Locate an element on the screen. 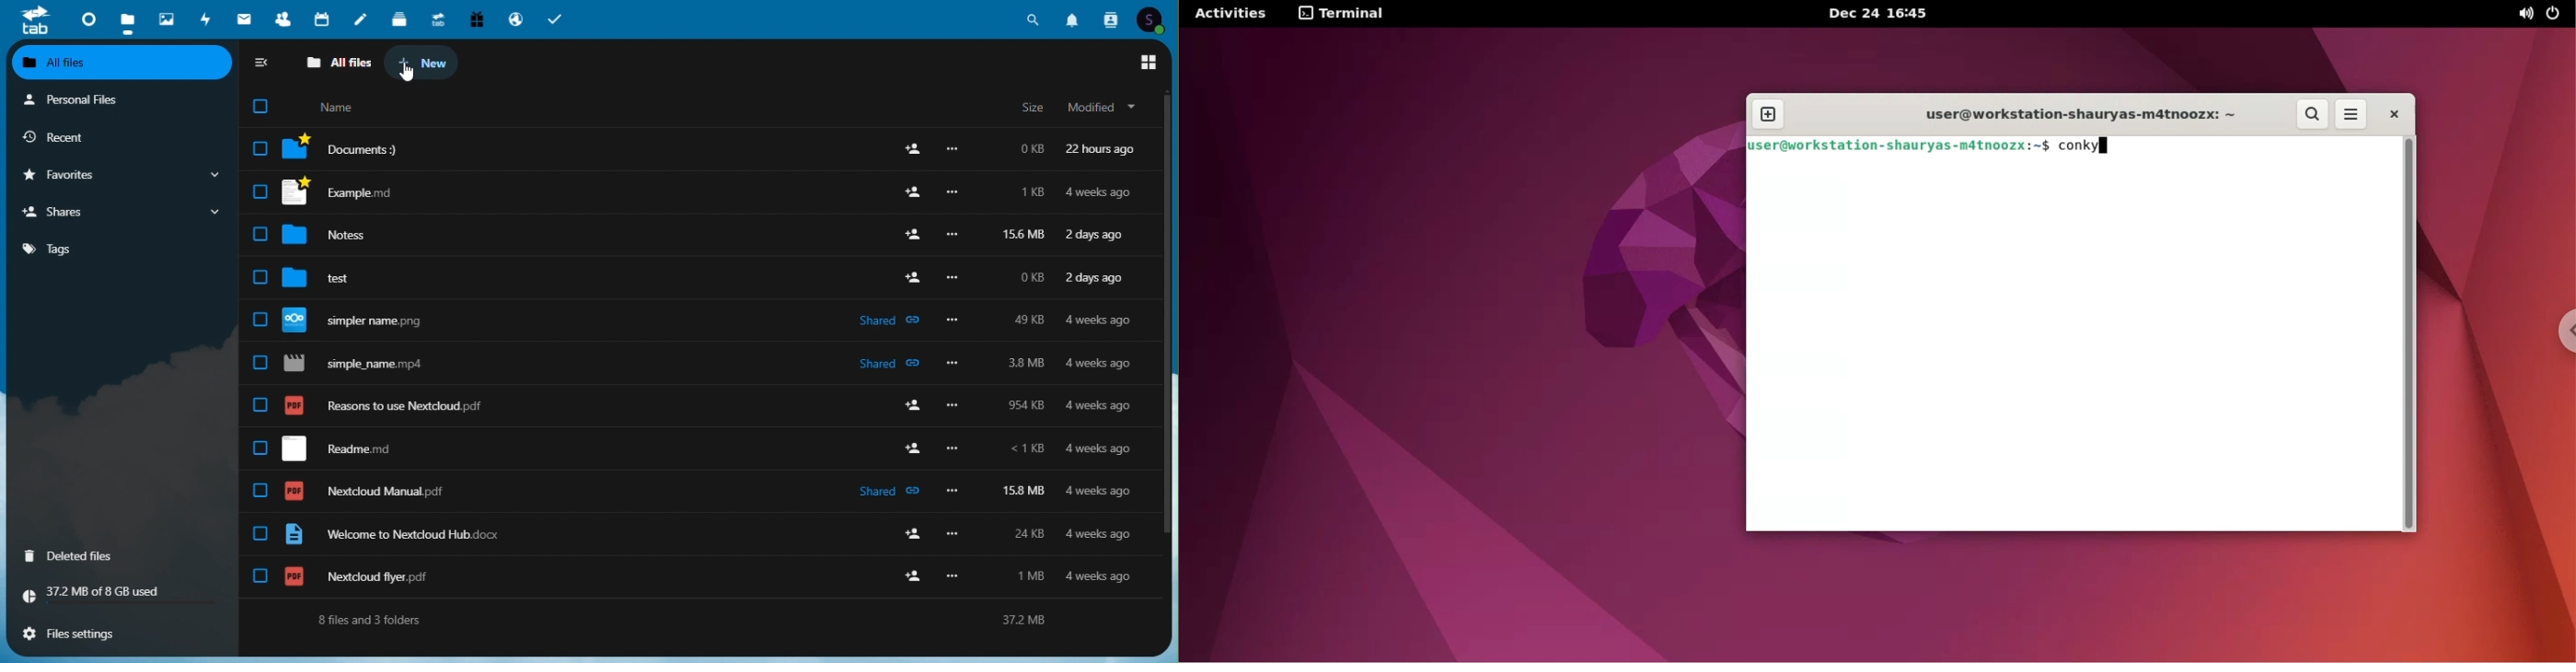 The image size is (2576, 672). email hosting is located at coordinates (516, 18).